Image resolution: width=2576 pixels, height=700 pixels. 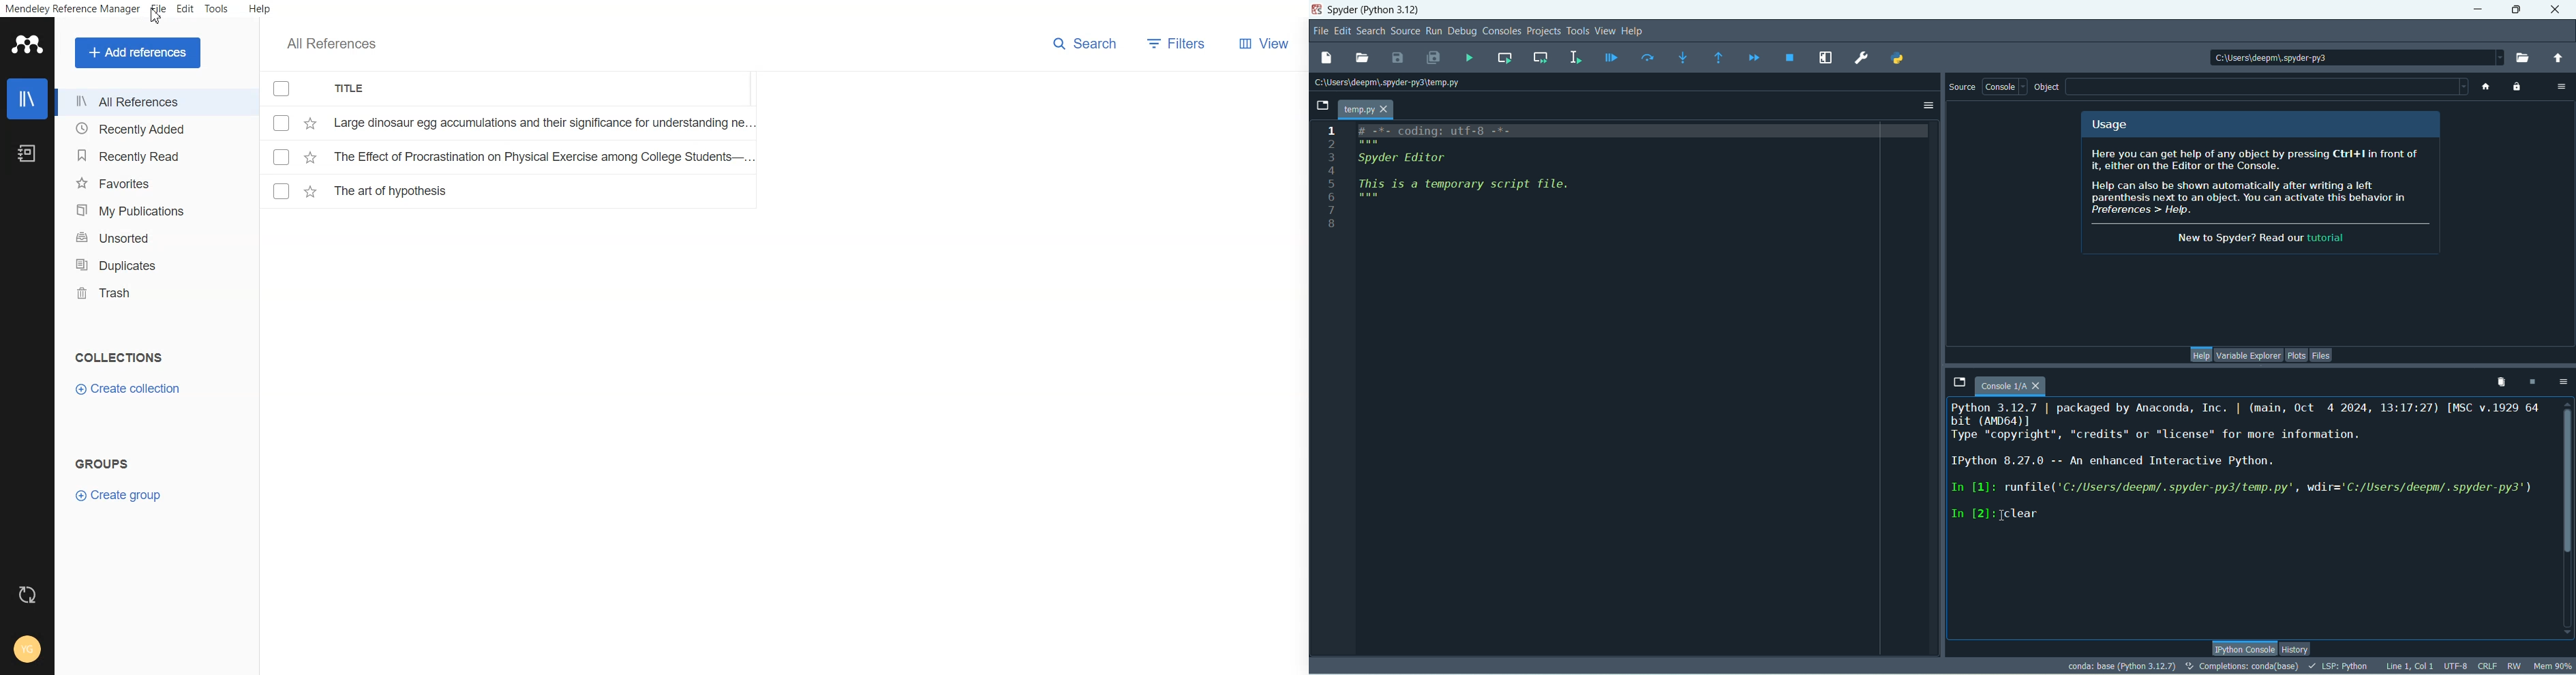 What do you see at coordinates (354, 89) in the screenshot?
I see `Title` at bounding box center [354, 89].